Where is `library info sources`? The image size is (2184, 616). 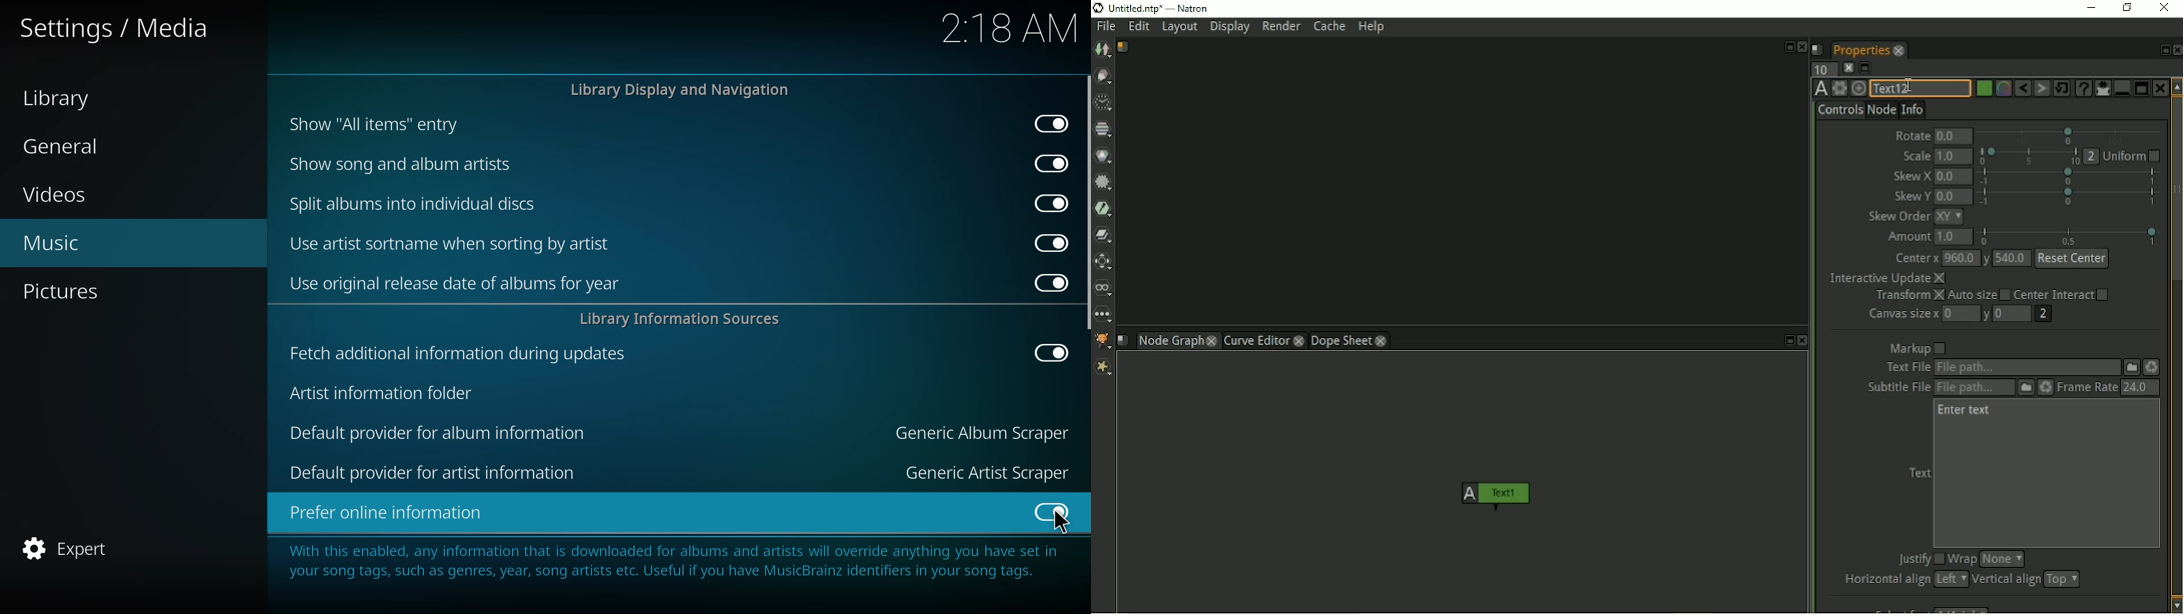
library info sources is located at coordinates (681, 318).